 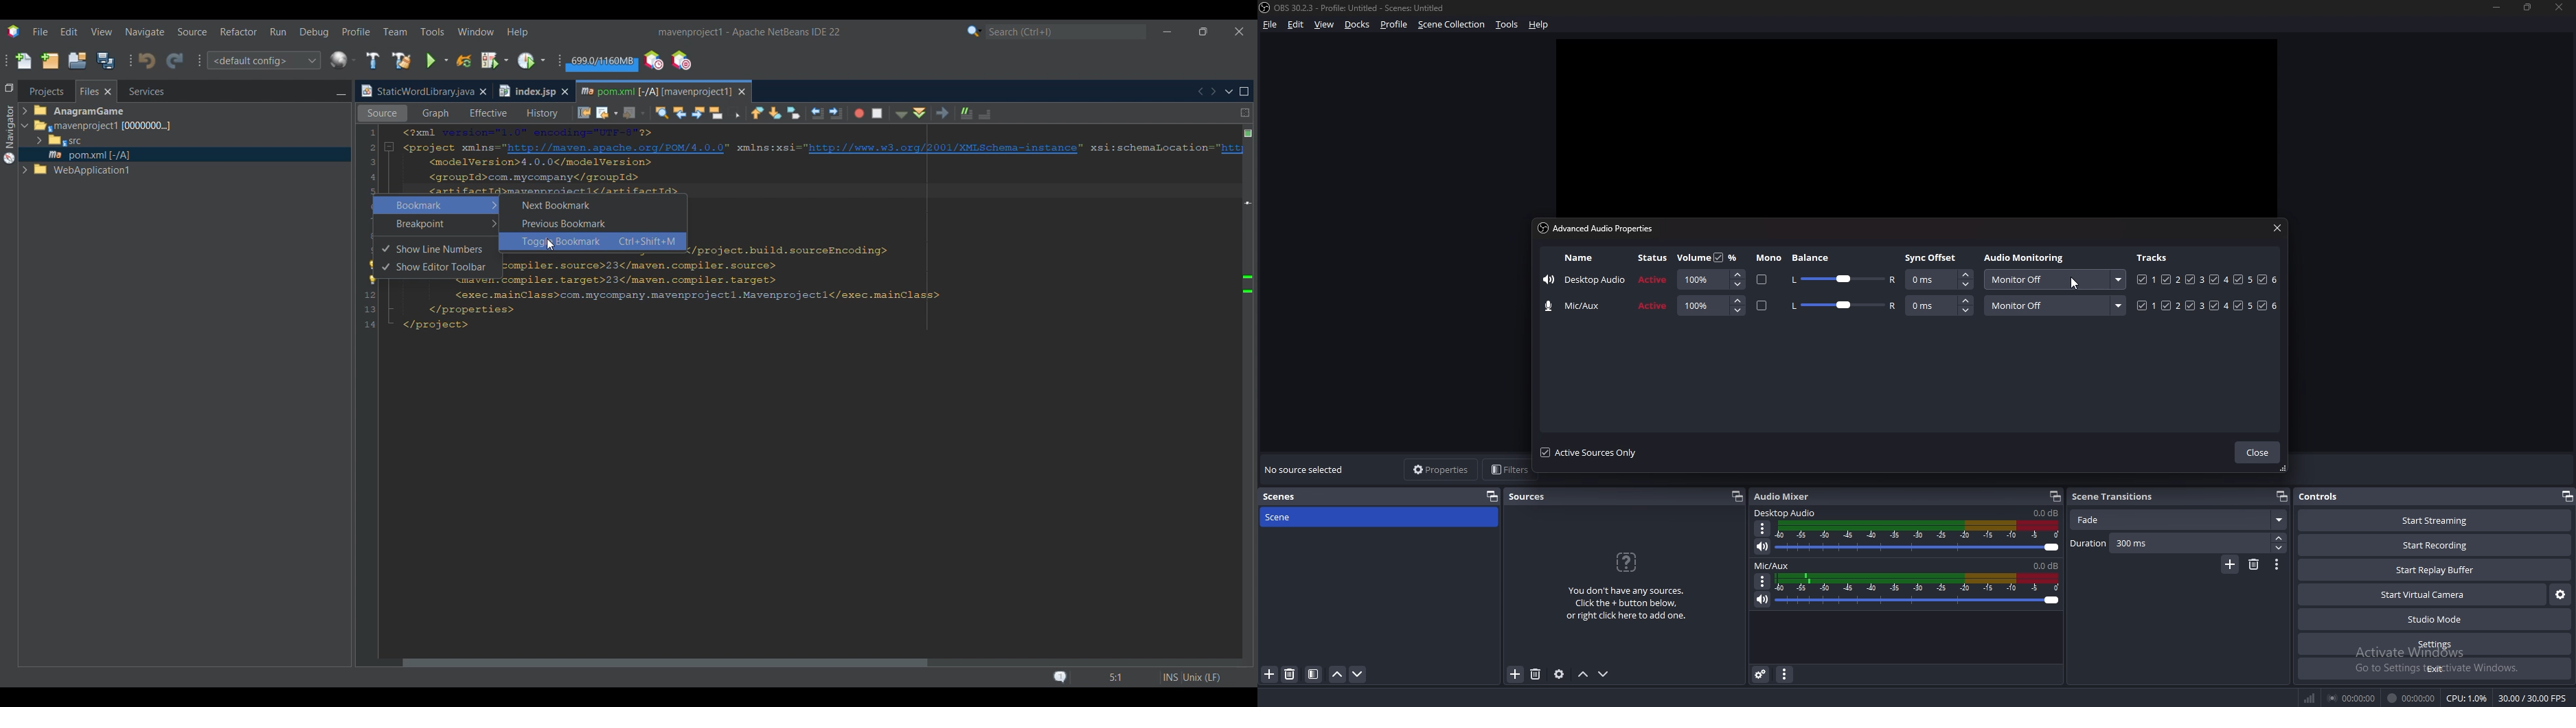 I want to click on monitor off, so click(x=2053, y=279).